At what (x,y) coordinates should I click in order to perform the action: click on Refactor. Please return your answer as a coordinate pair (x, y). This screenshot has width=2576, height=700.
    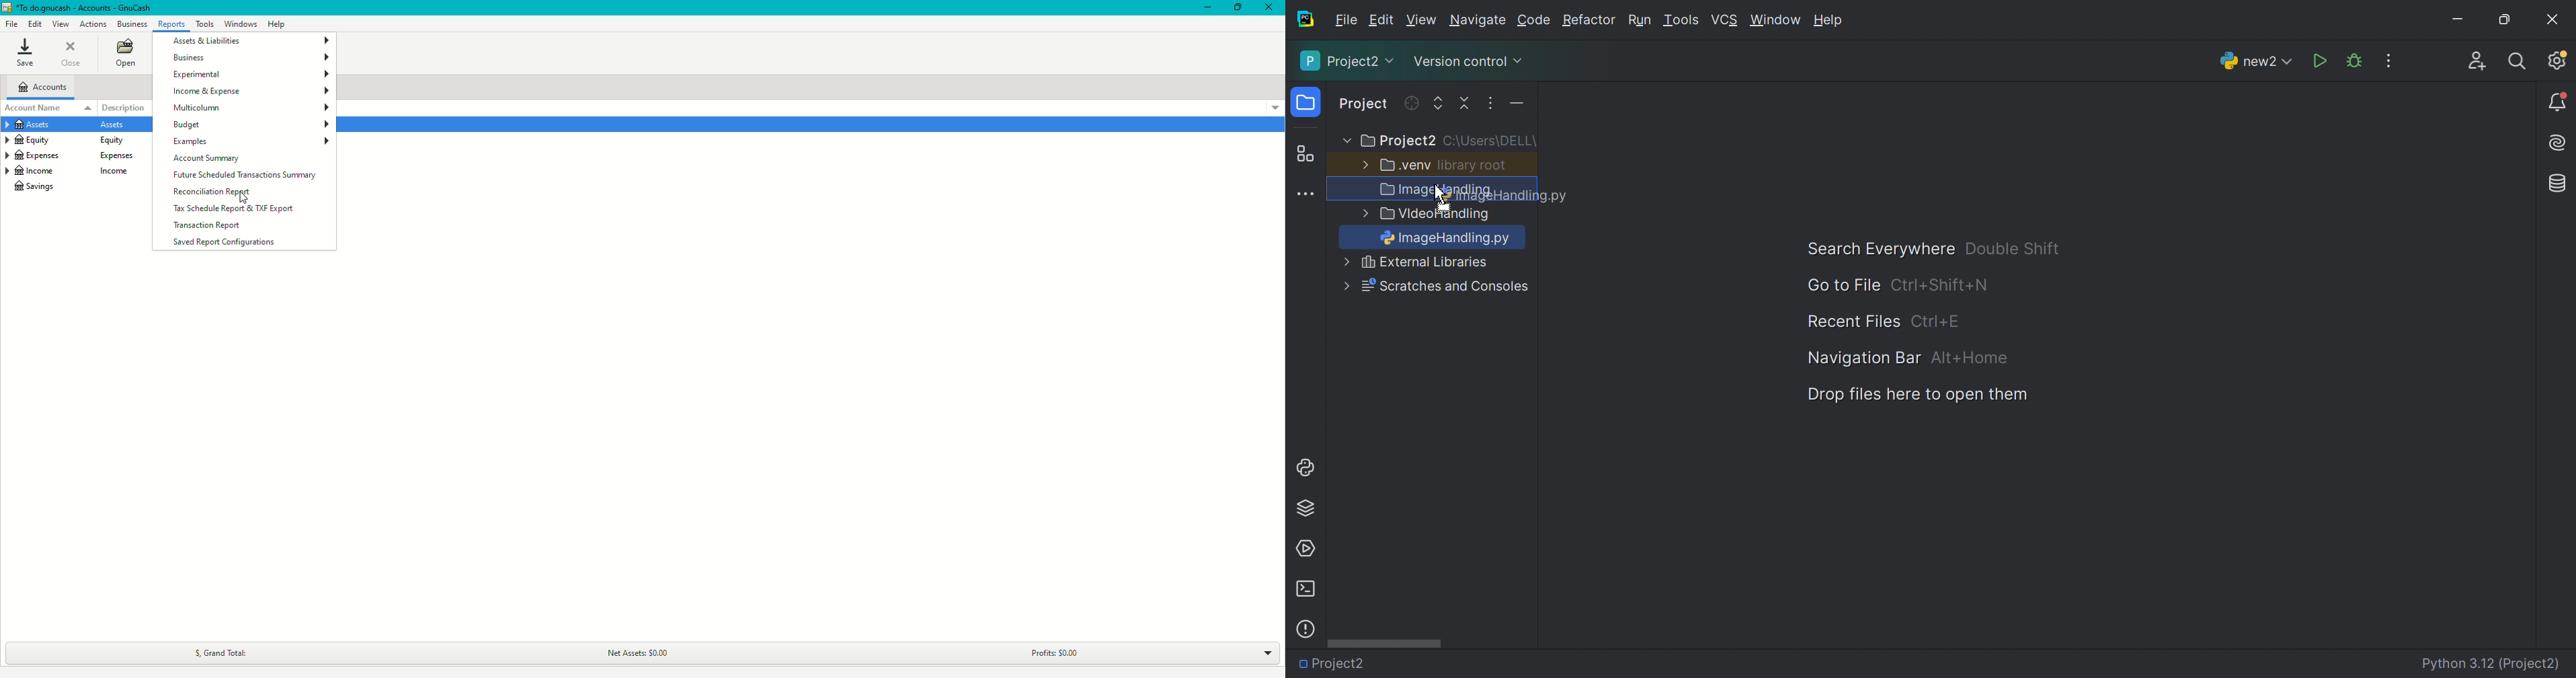
    Looking at the image, I should click on (1588, 22).